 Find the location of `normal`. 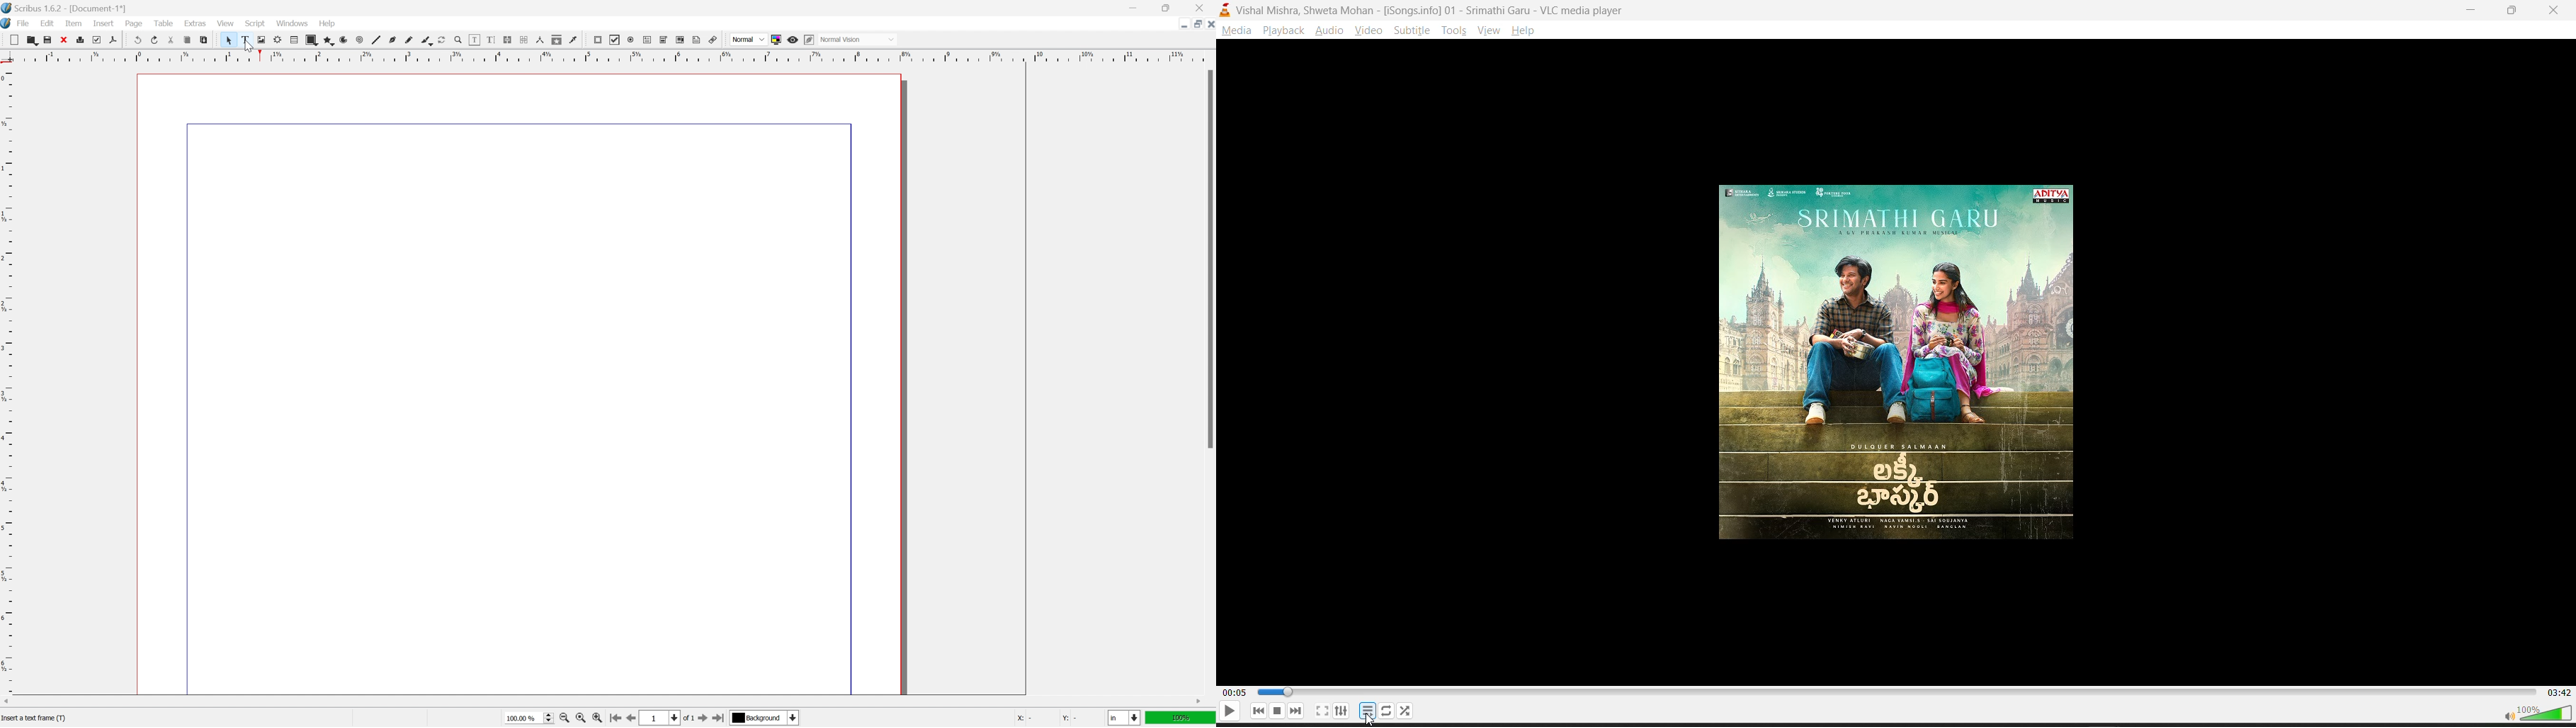

normal is located at coordinates (749, 39).